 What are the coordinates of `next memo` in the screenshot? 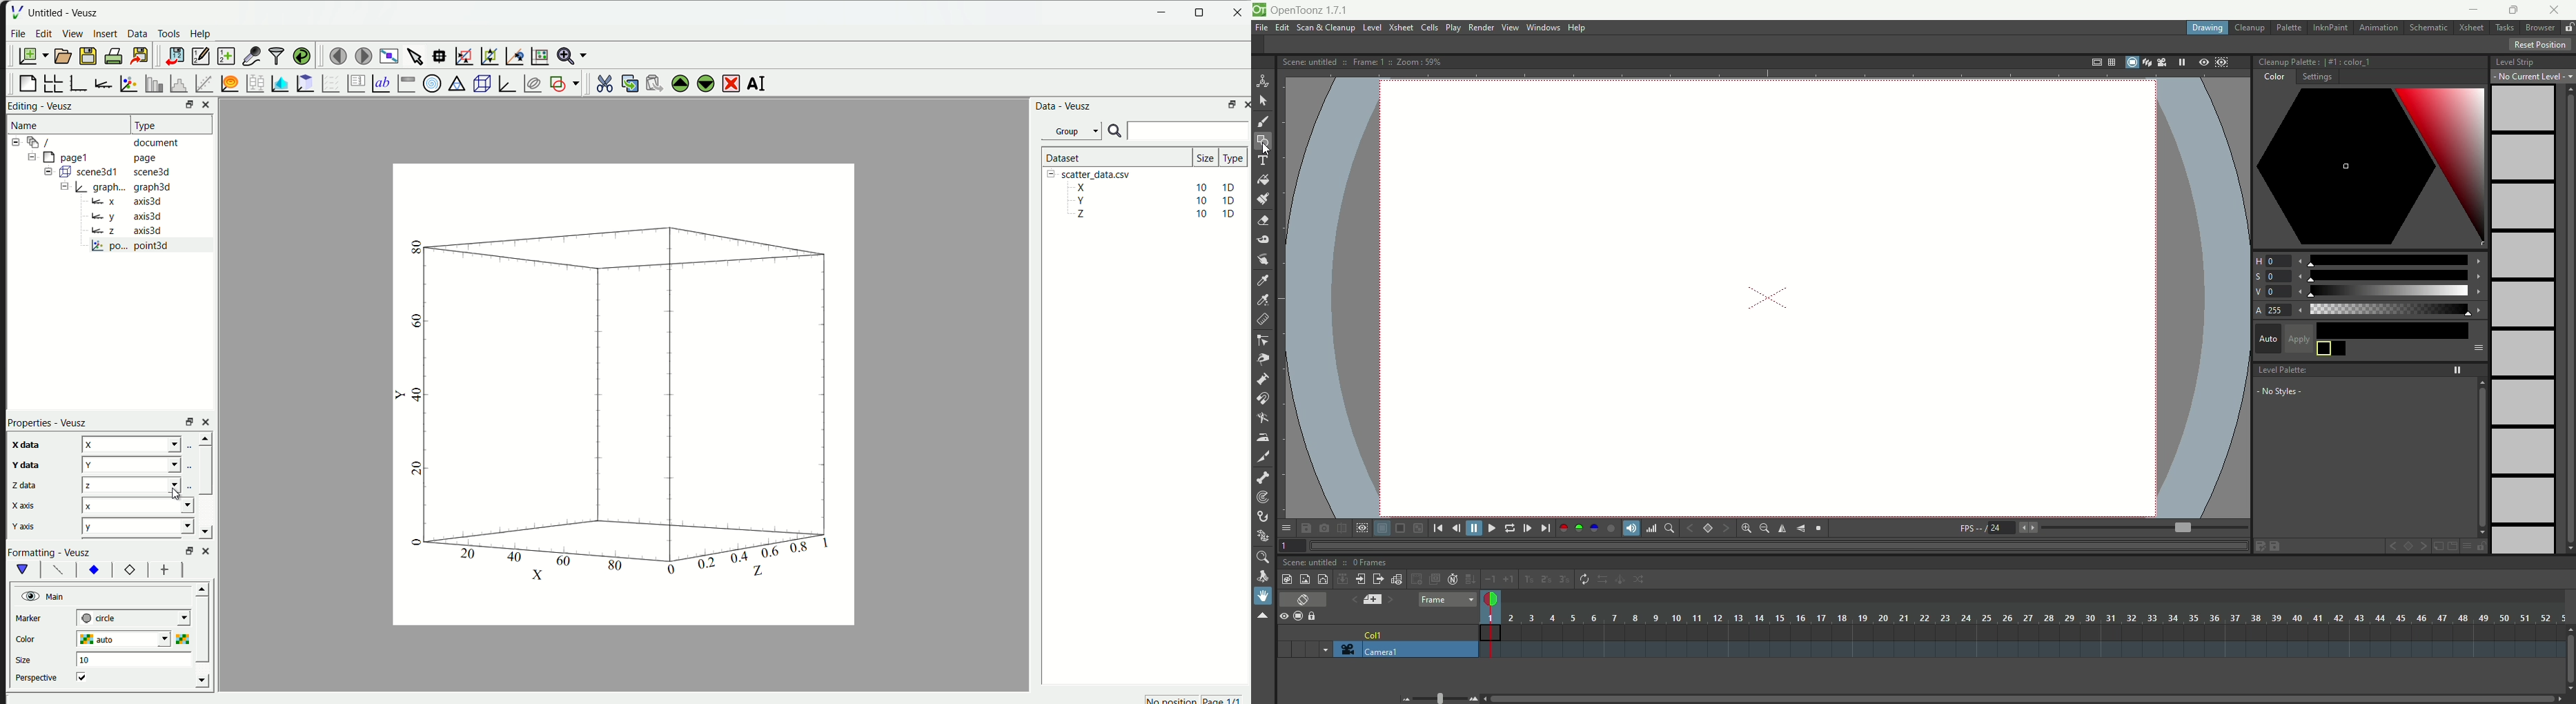 It's located at (1391, 601).